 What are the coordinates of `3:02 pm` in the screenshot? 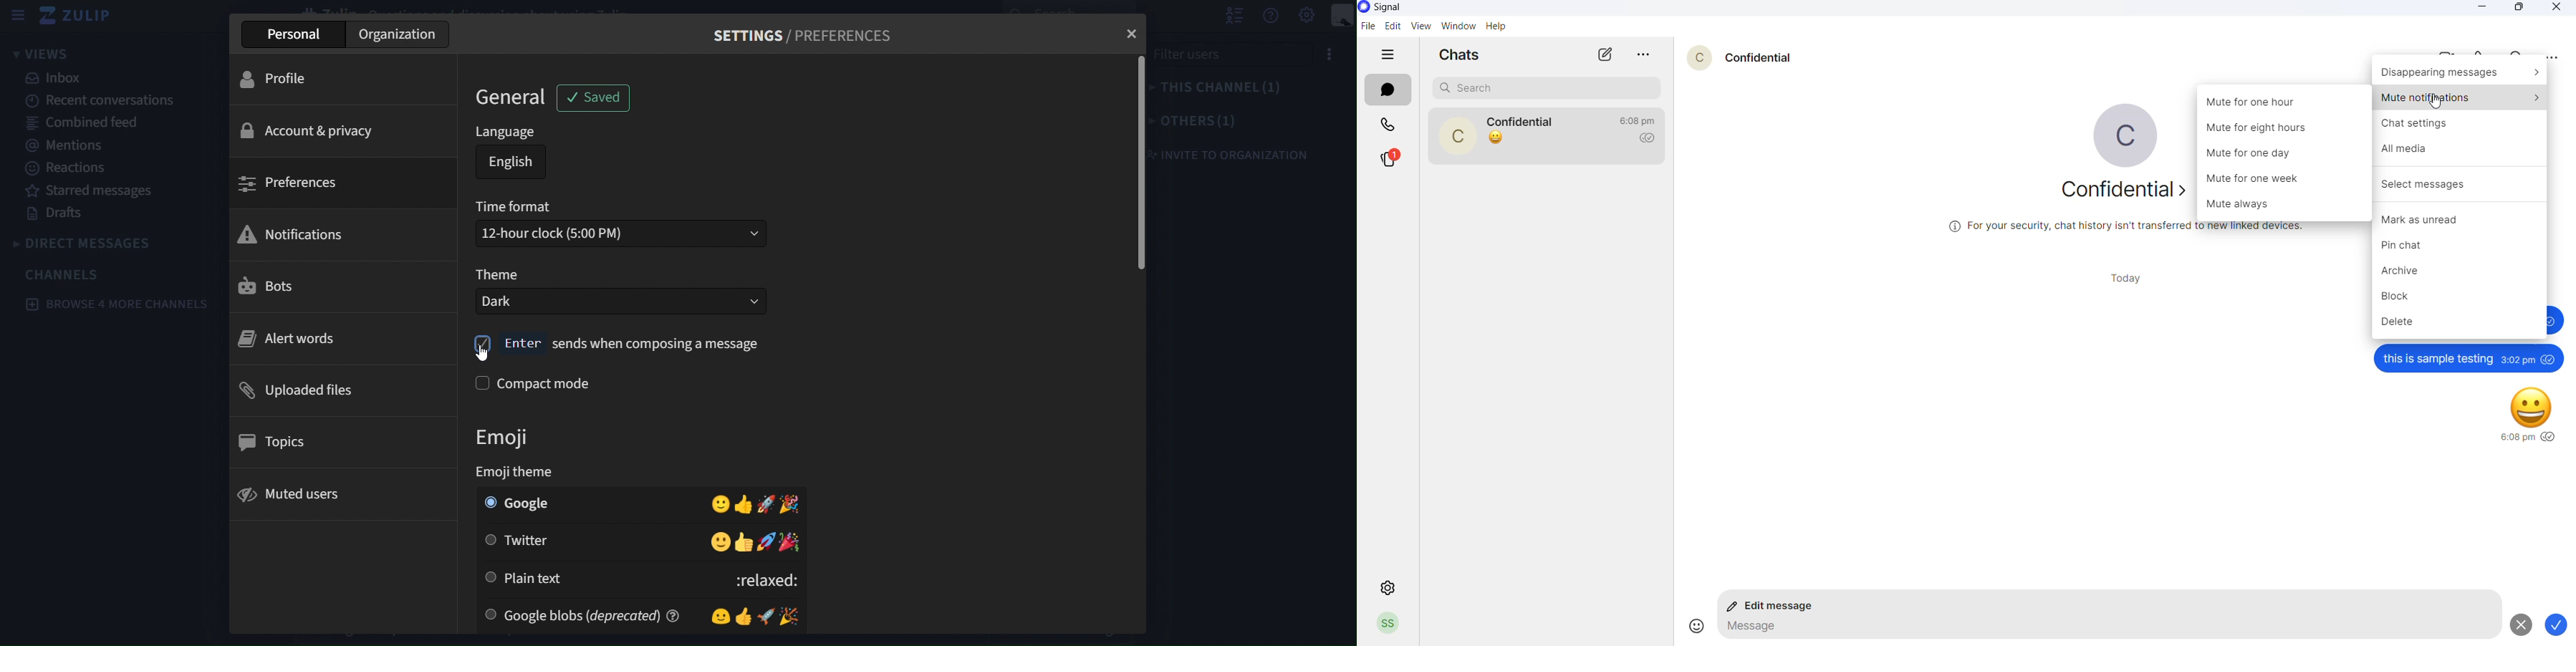 It's located at (2517, 359).